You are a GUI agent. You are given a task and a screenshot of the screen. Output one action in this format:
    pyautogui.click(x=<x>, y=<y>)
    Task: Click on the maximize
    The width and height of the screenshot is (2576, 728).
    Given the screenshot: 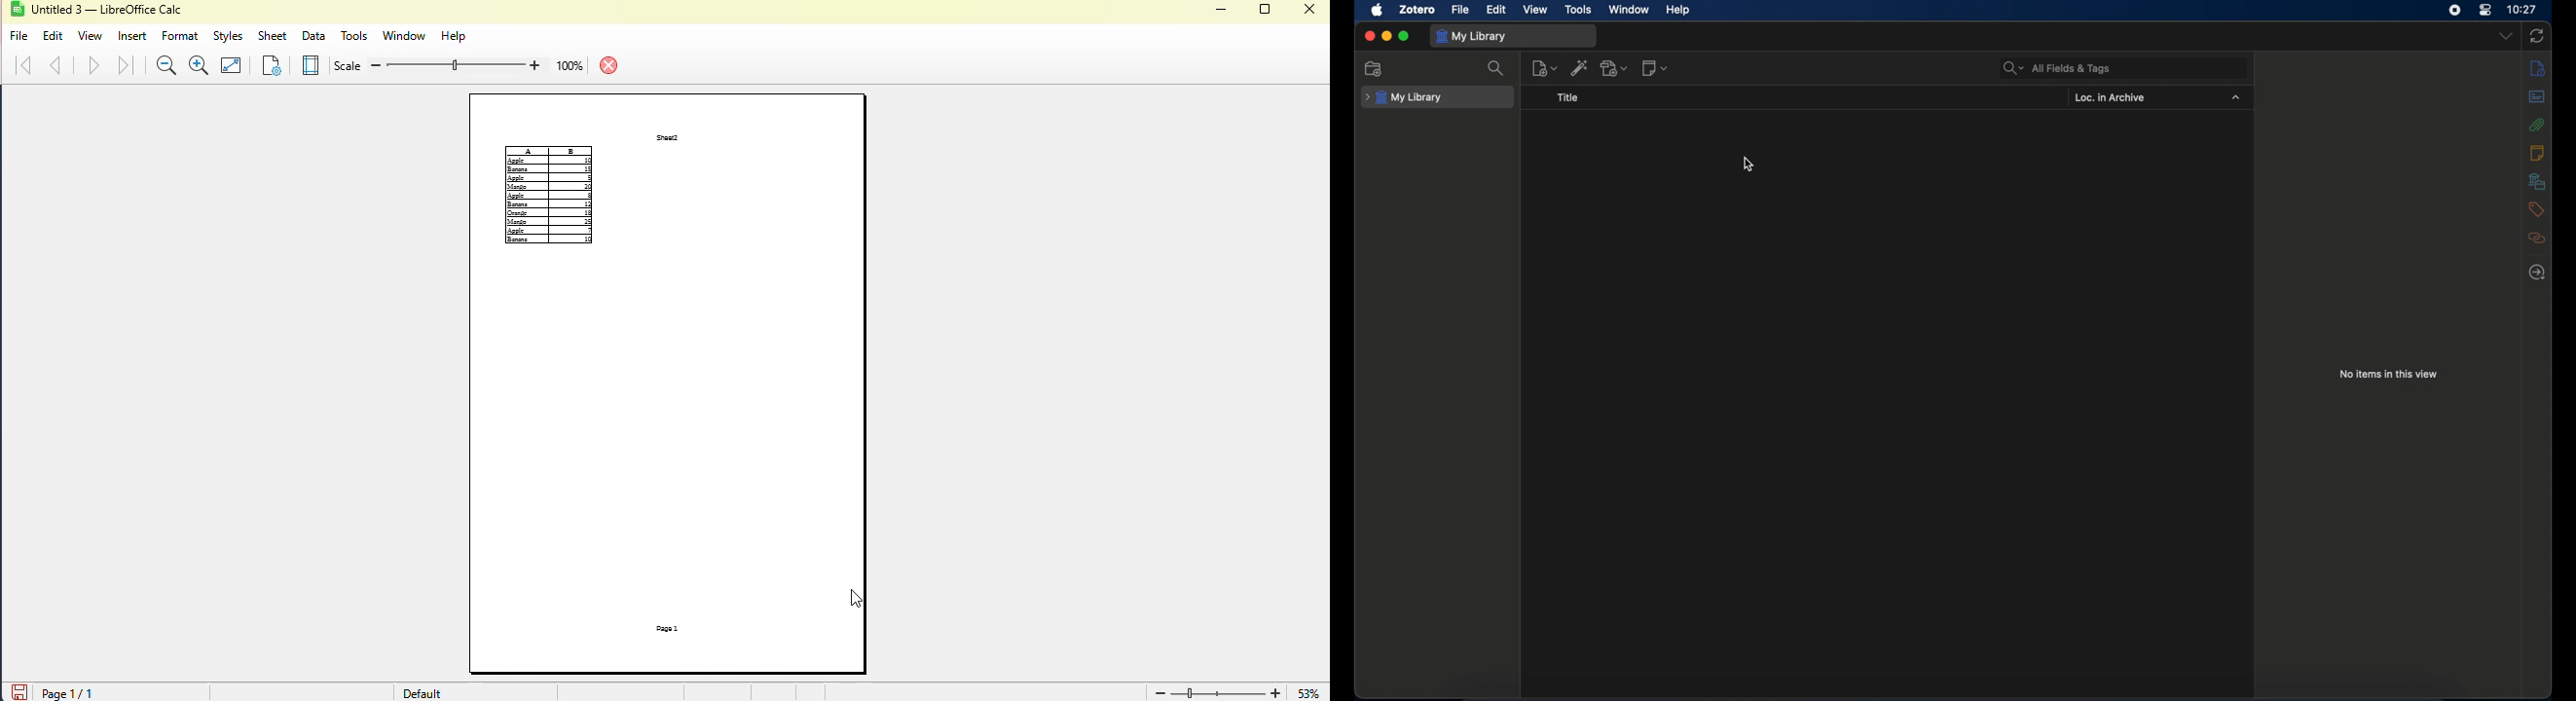 What is the action you would take?
    pyautogui.click(x=1267, y=9)
    